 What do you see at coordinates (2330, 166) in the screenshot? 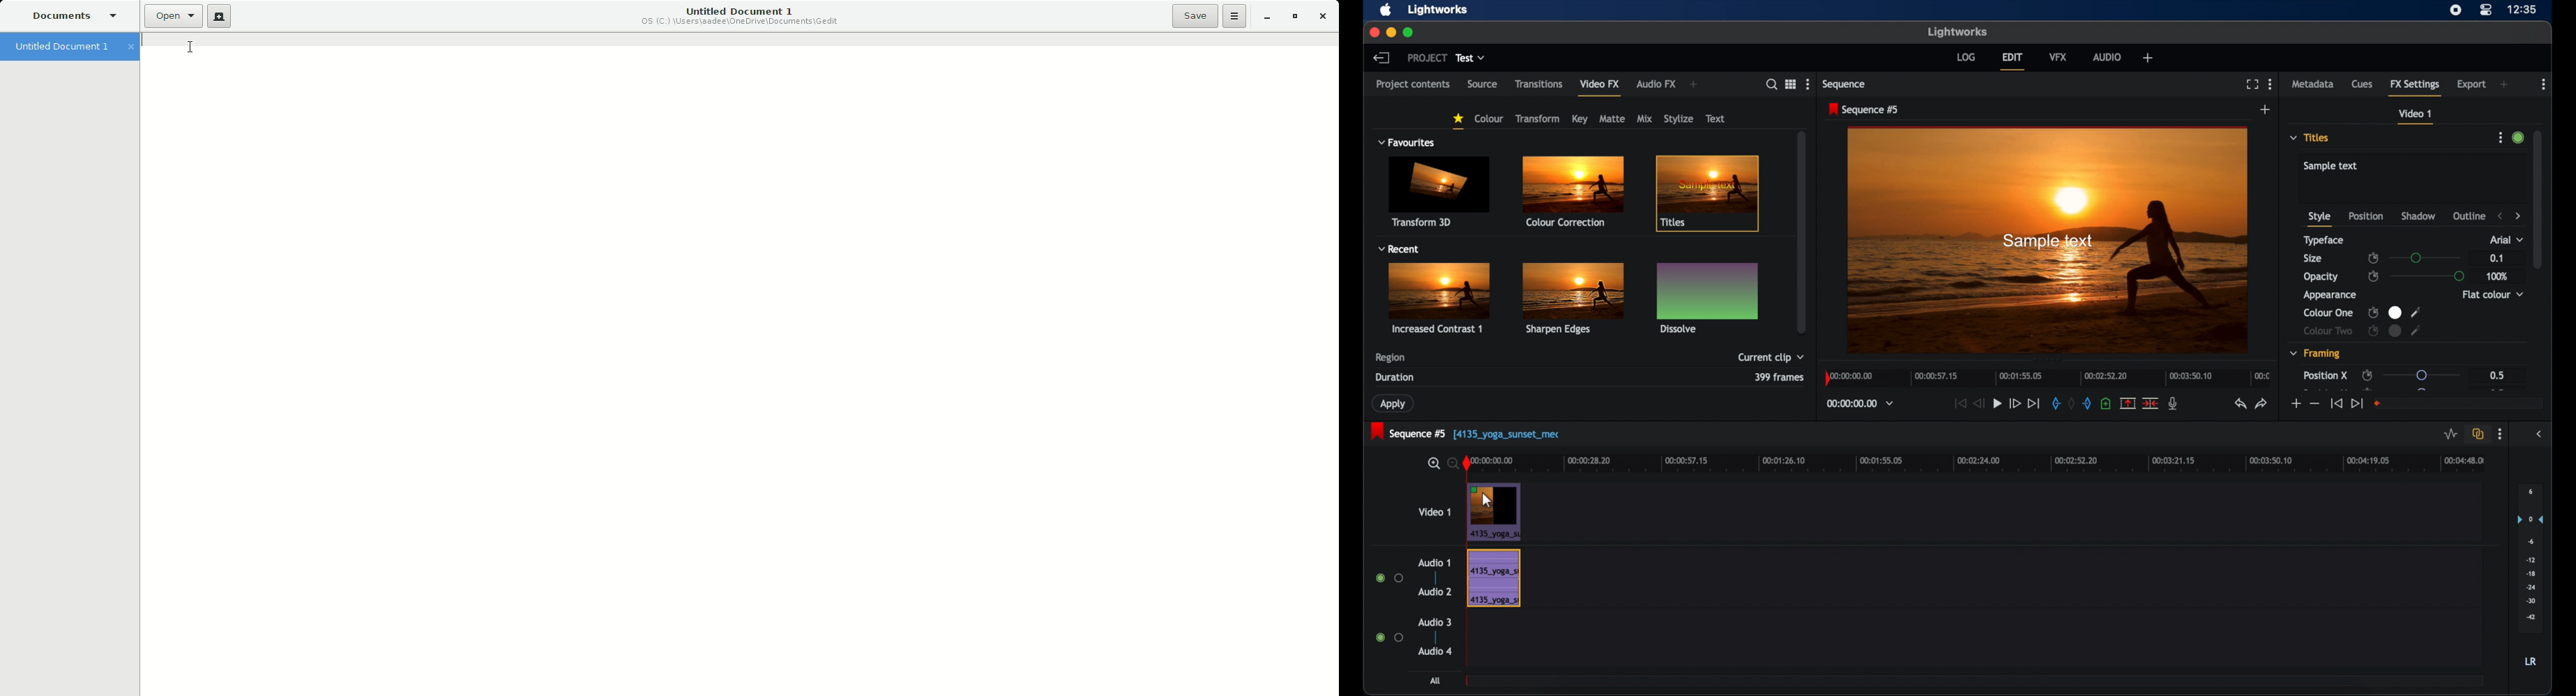
I see `sample text` at bounding box center [2330, 166].